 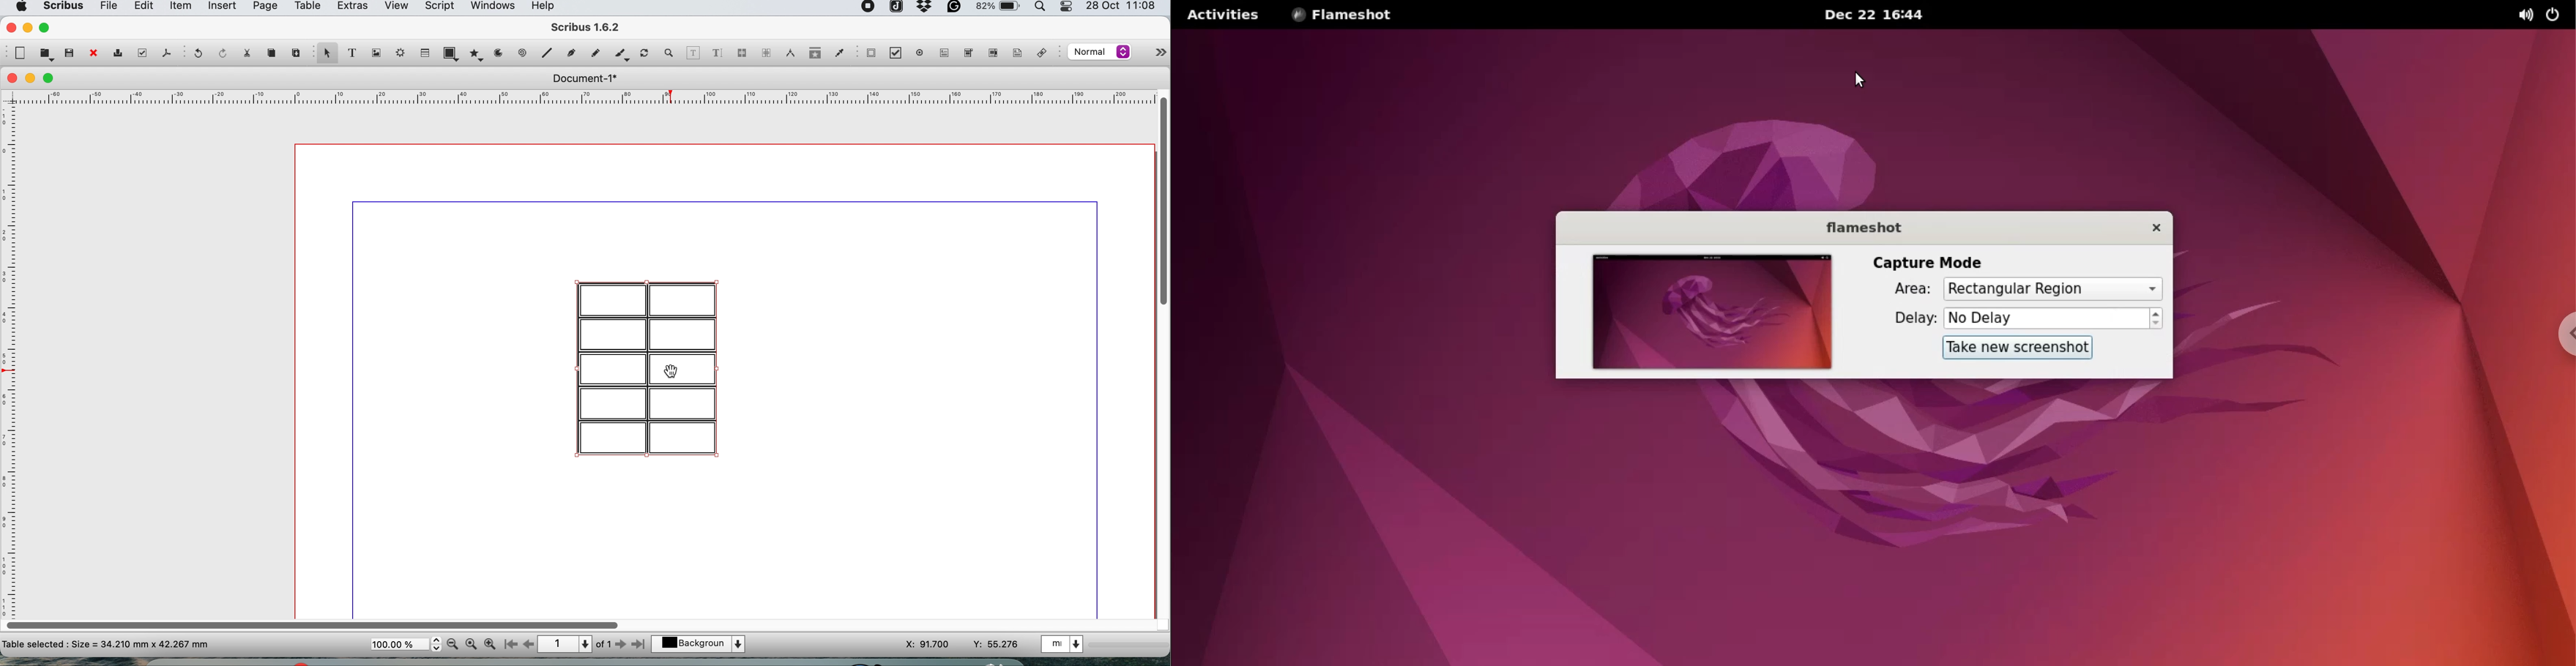 I want to click on go to last page, so click(x=640, y=643).